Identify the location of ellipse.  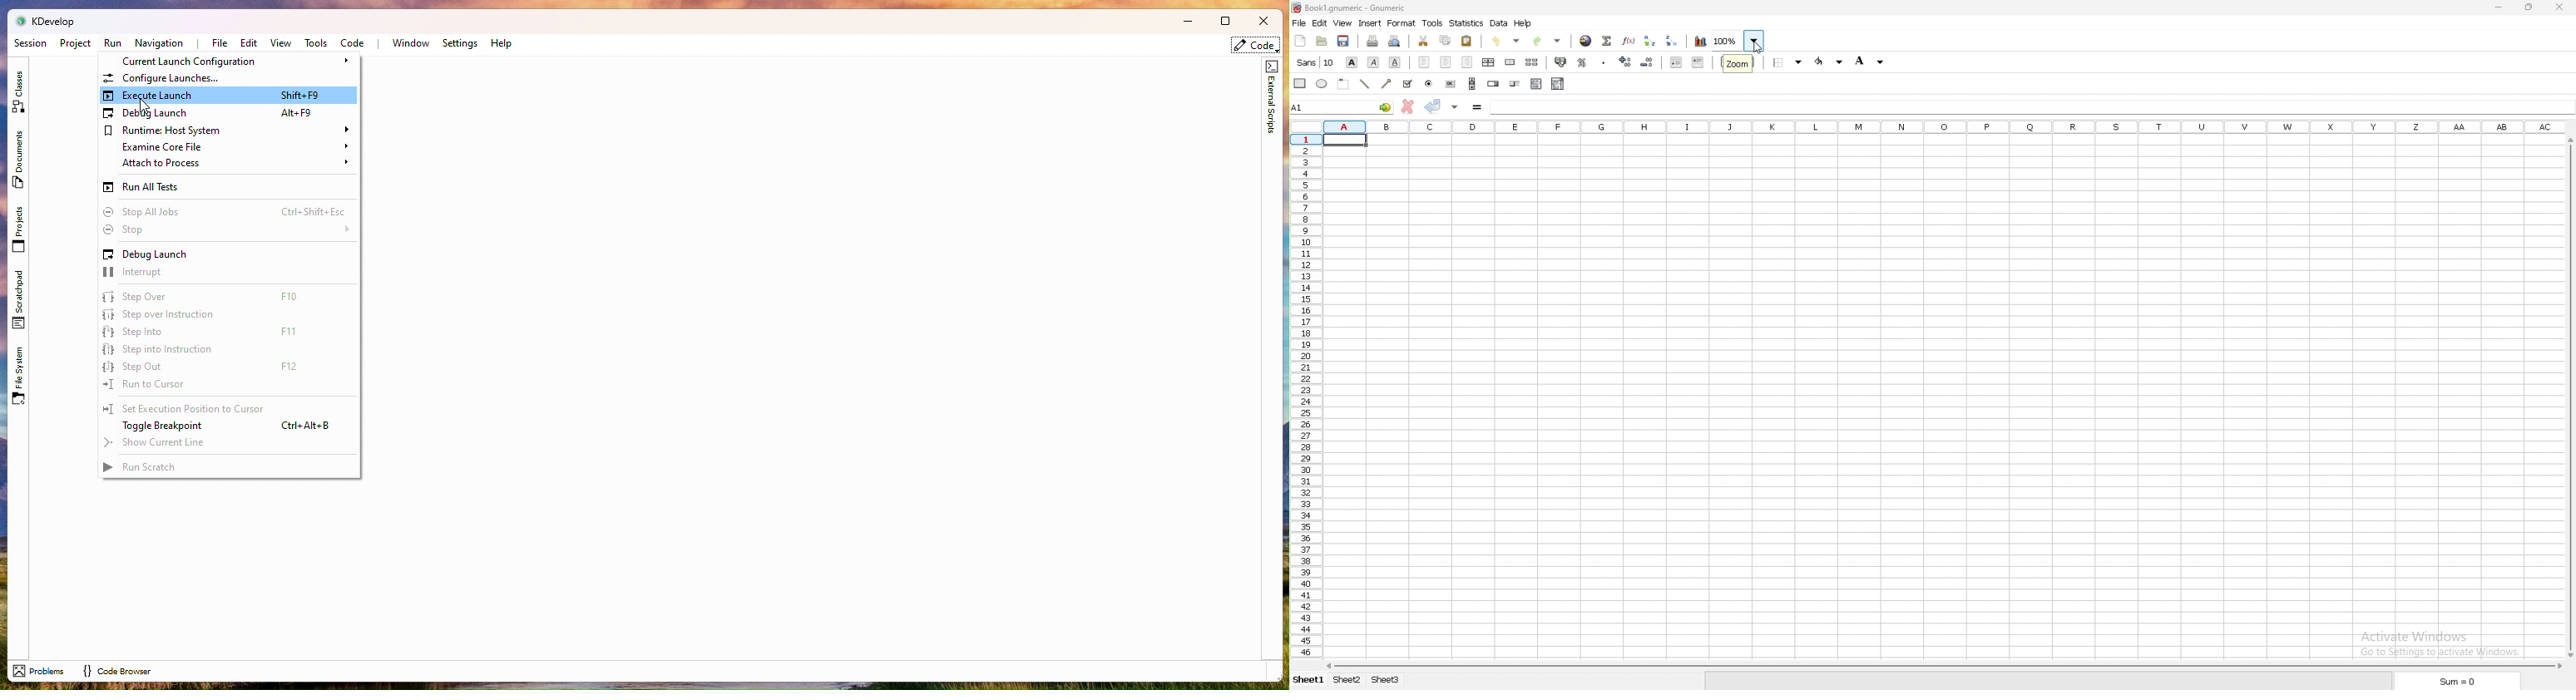
(1321, 84).